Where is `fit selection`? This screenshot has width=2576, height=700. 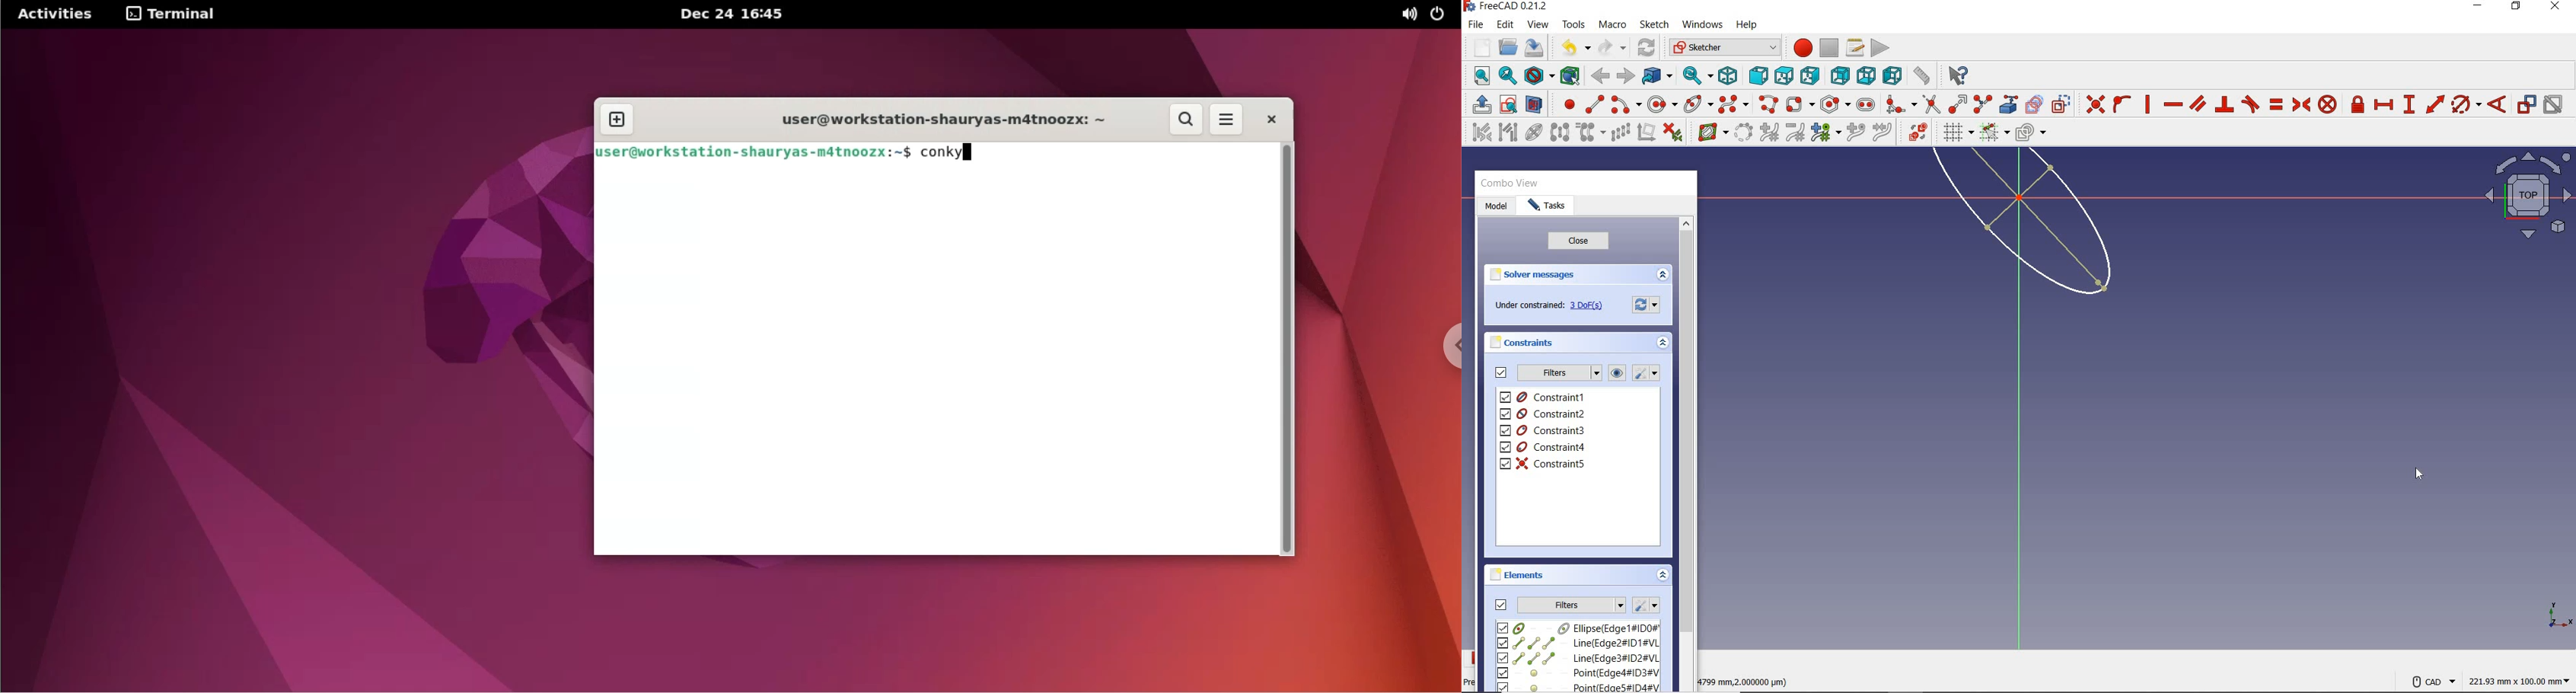 fit selection is located at coordinates (1507, 76).